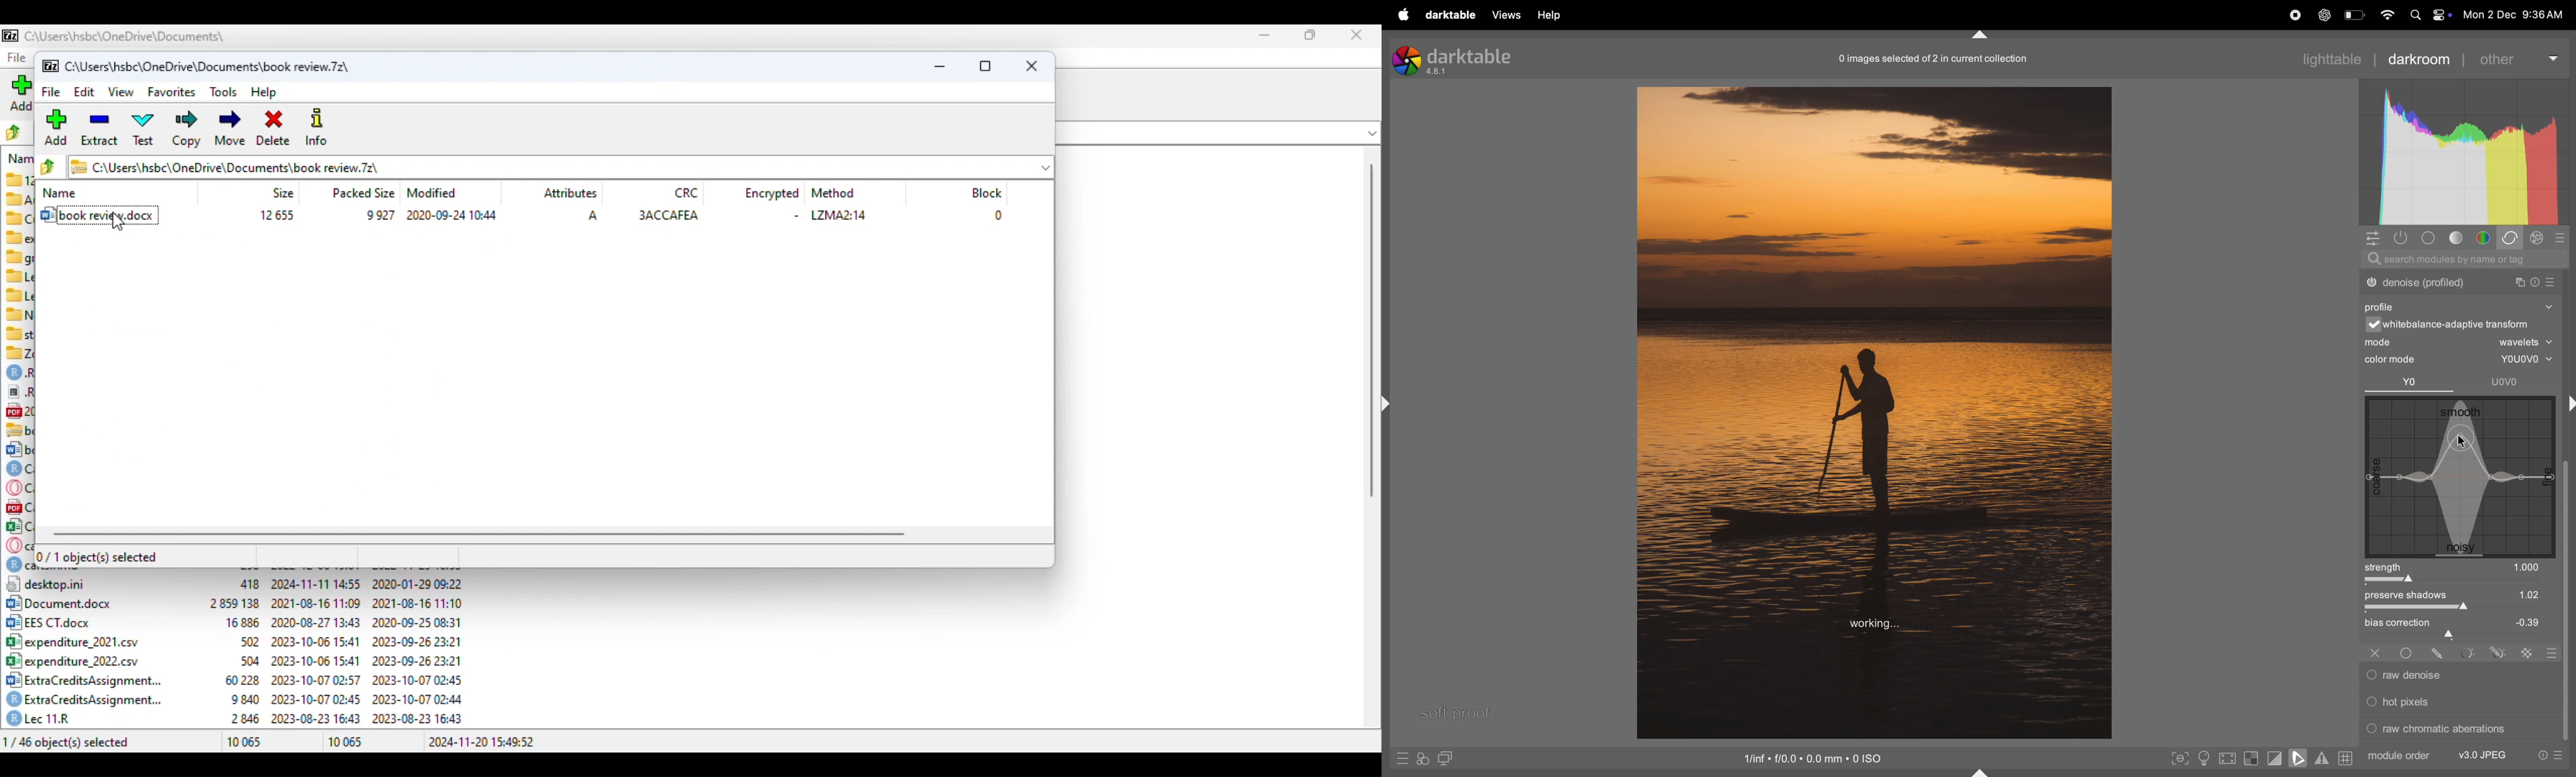 This screenshot has width=2576, height=784. What do you see at coordinates (1311, 36) in the screenshot?
I see `maximize` at bounding box center [1311, 36].